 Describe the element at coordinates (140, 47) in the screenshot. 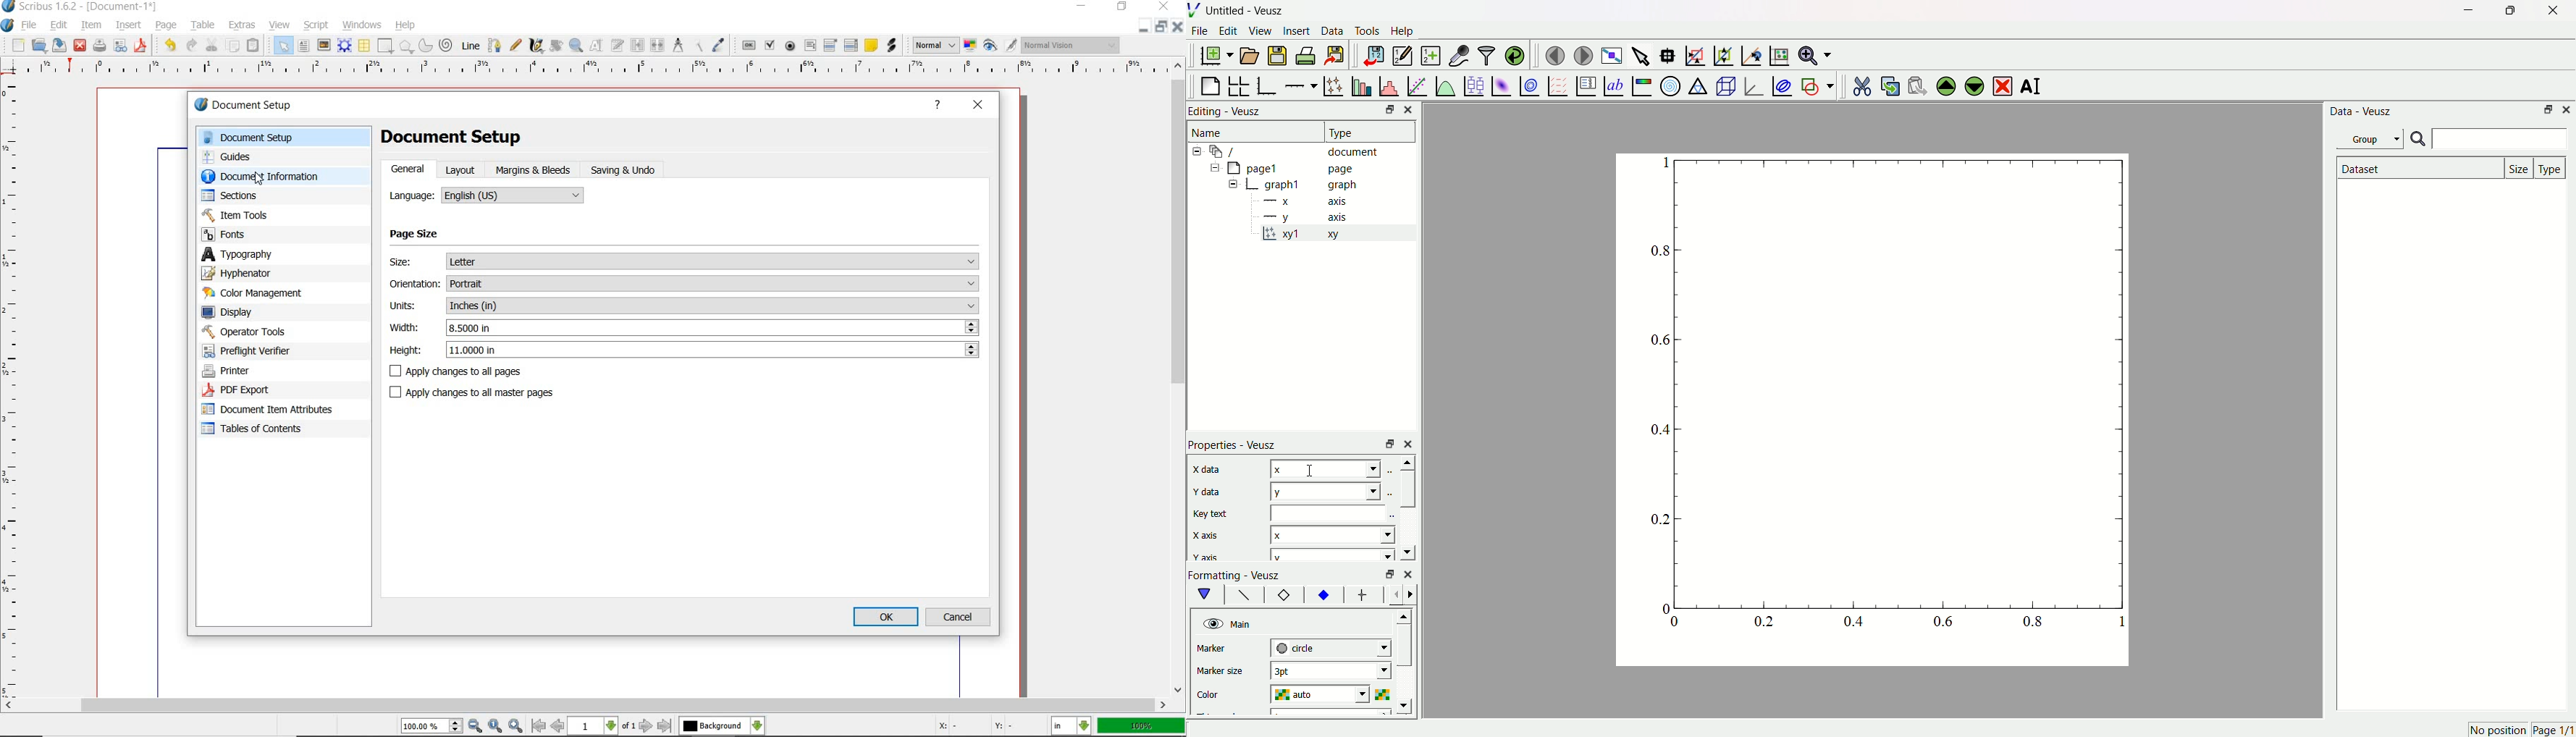

I see `save as pdf` at that location.